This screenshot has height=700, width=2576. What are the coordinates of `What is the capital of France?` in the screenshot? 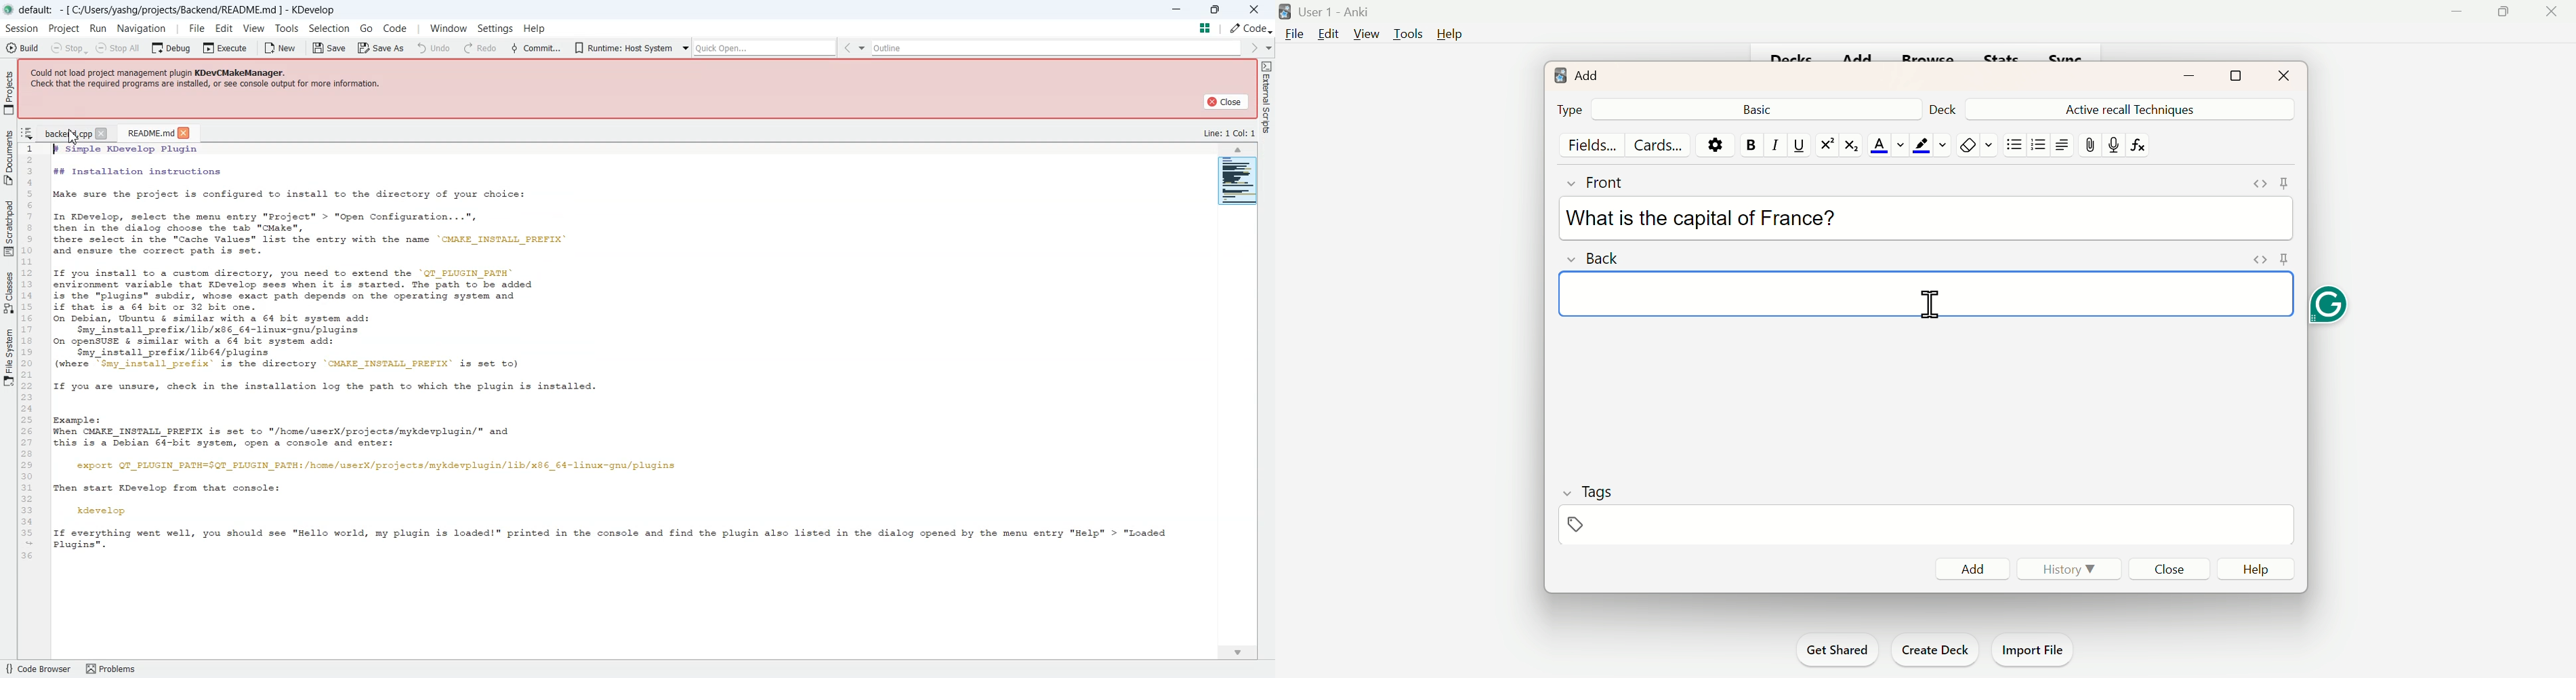 It's located at (1697, 216).